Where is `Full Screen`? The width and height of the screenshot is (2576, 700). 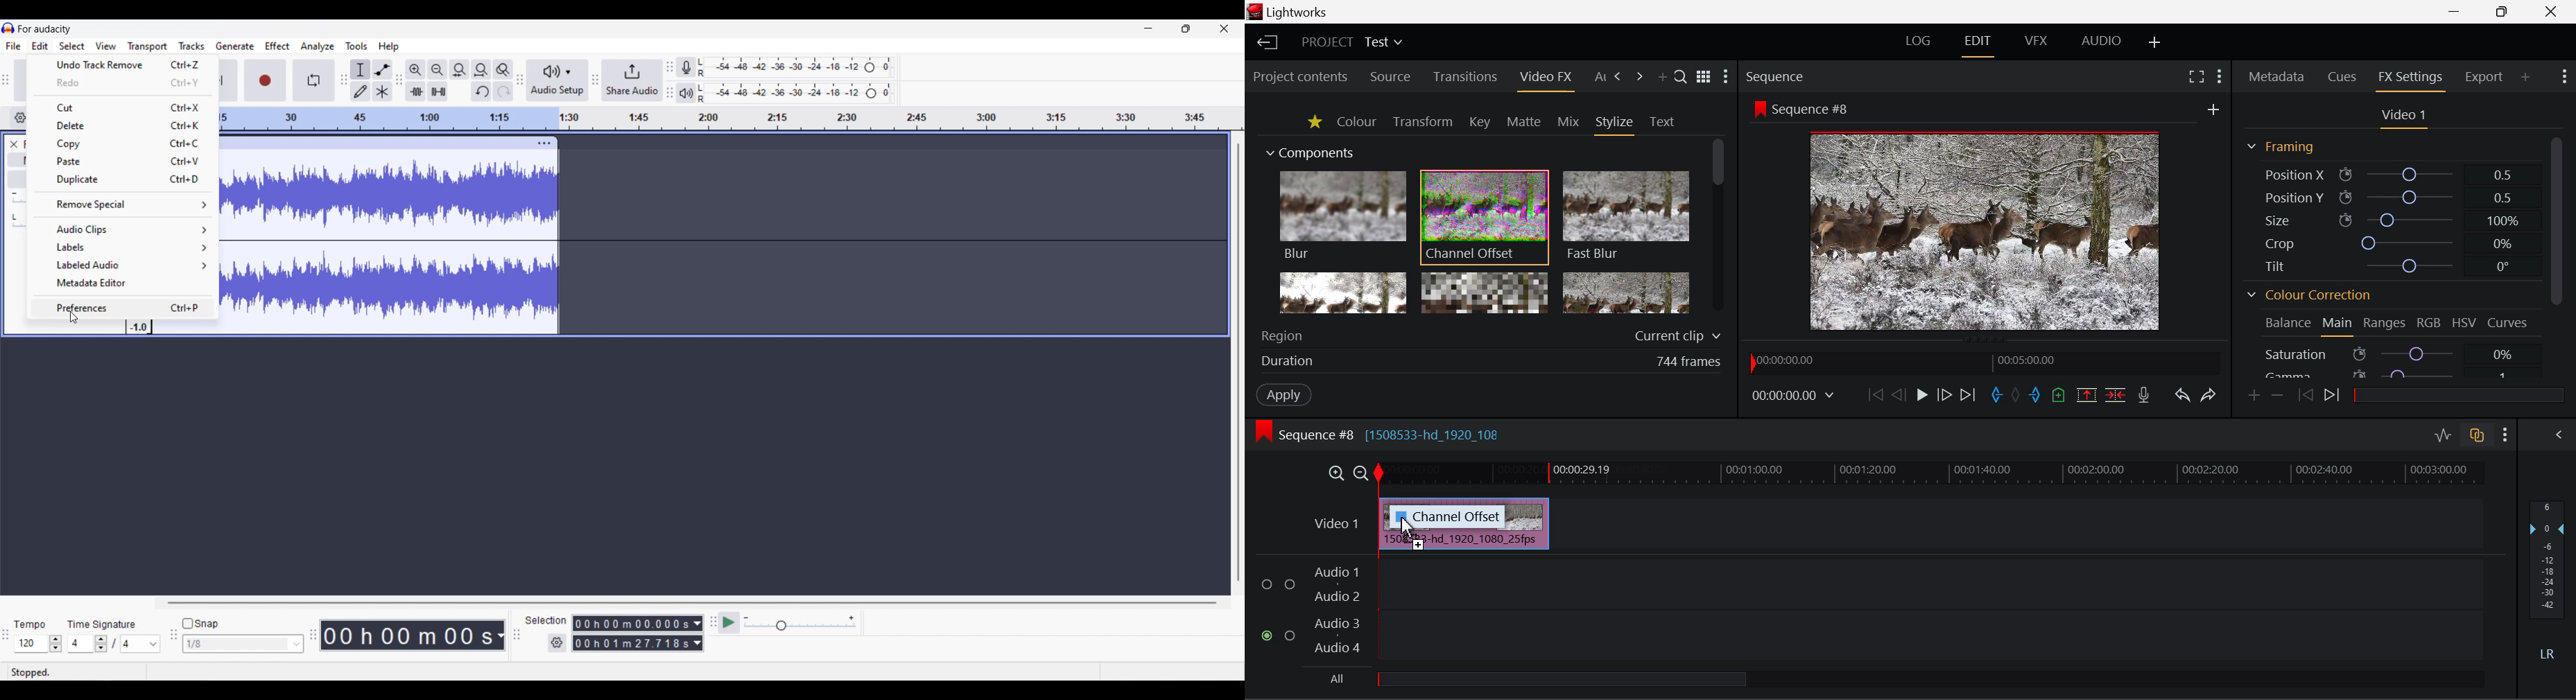 Full Screen is located at coordinates (2197, 78).